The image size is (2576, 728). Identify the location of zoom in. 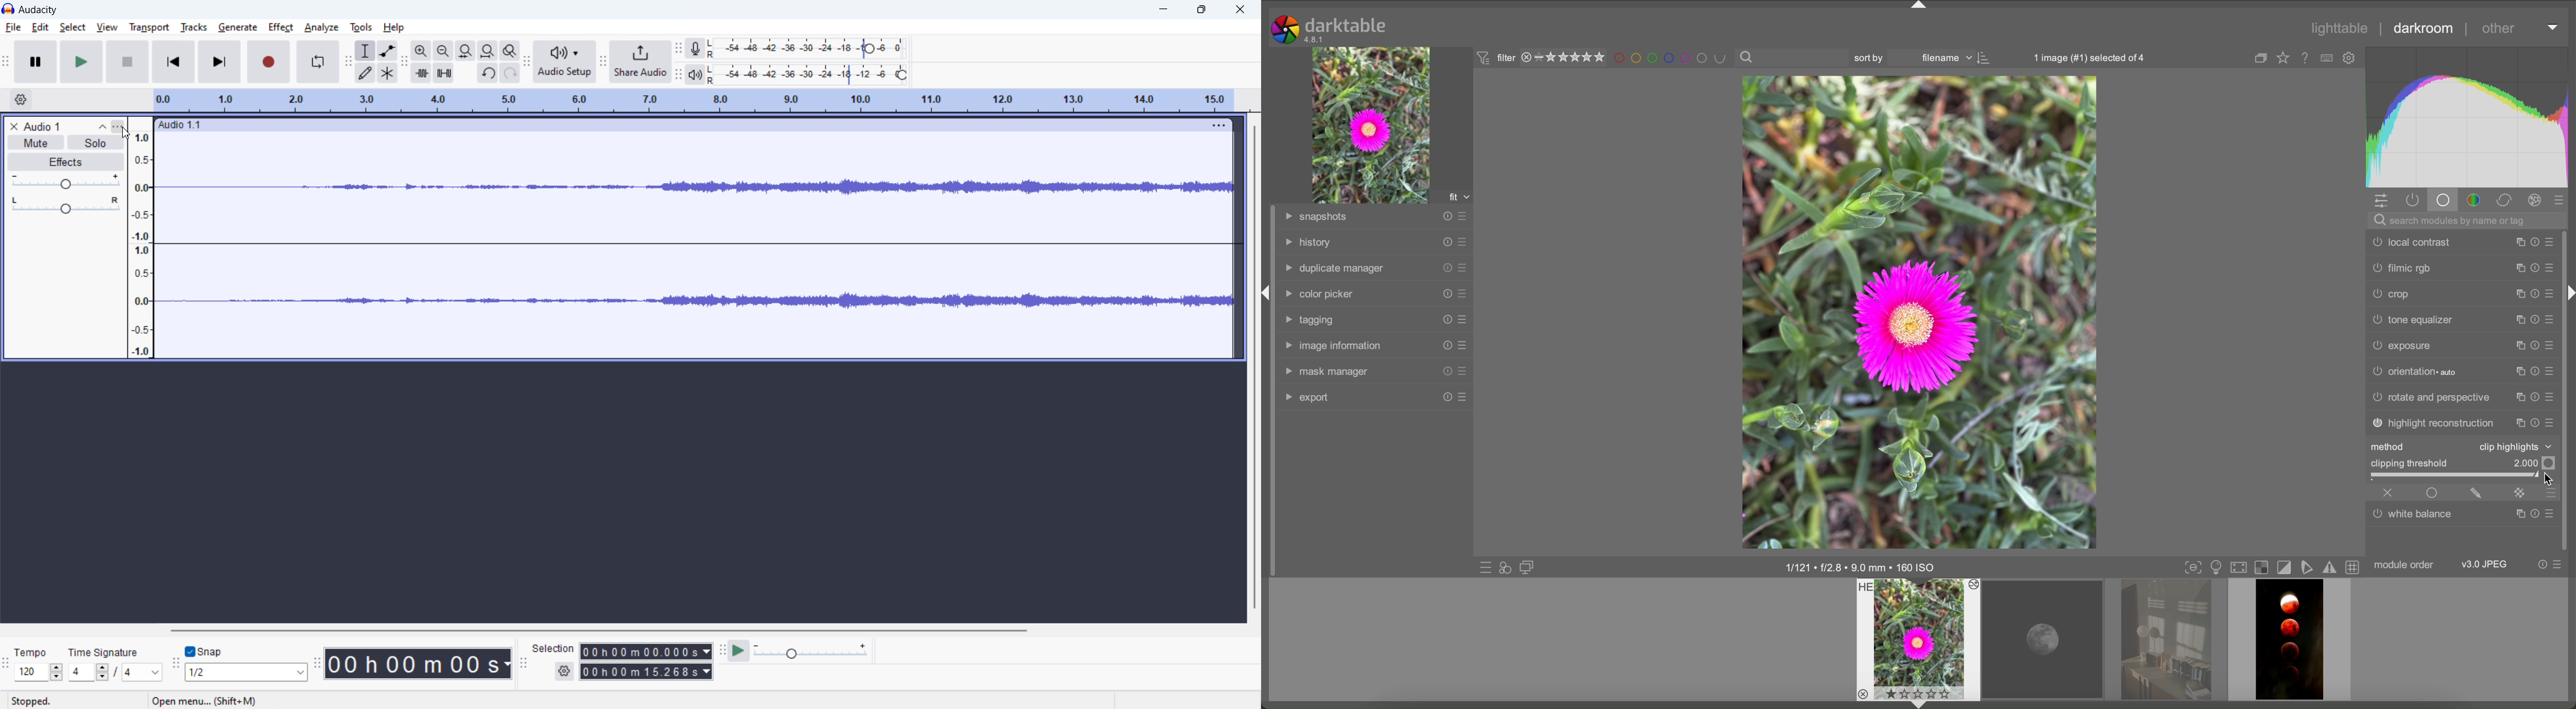
(420, 50).